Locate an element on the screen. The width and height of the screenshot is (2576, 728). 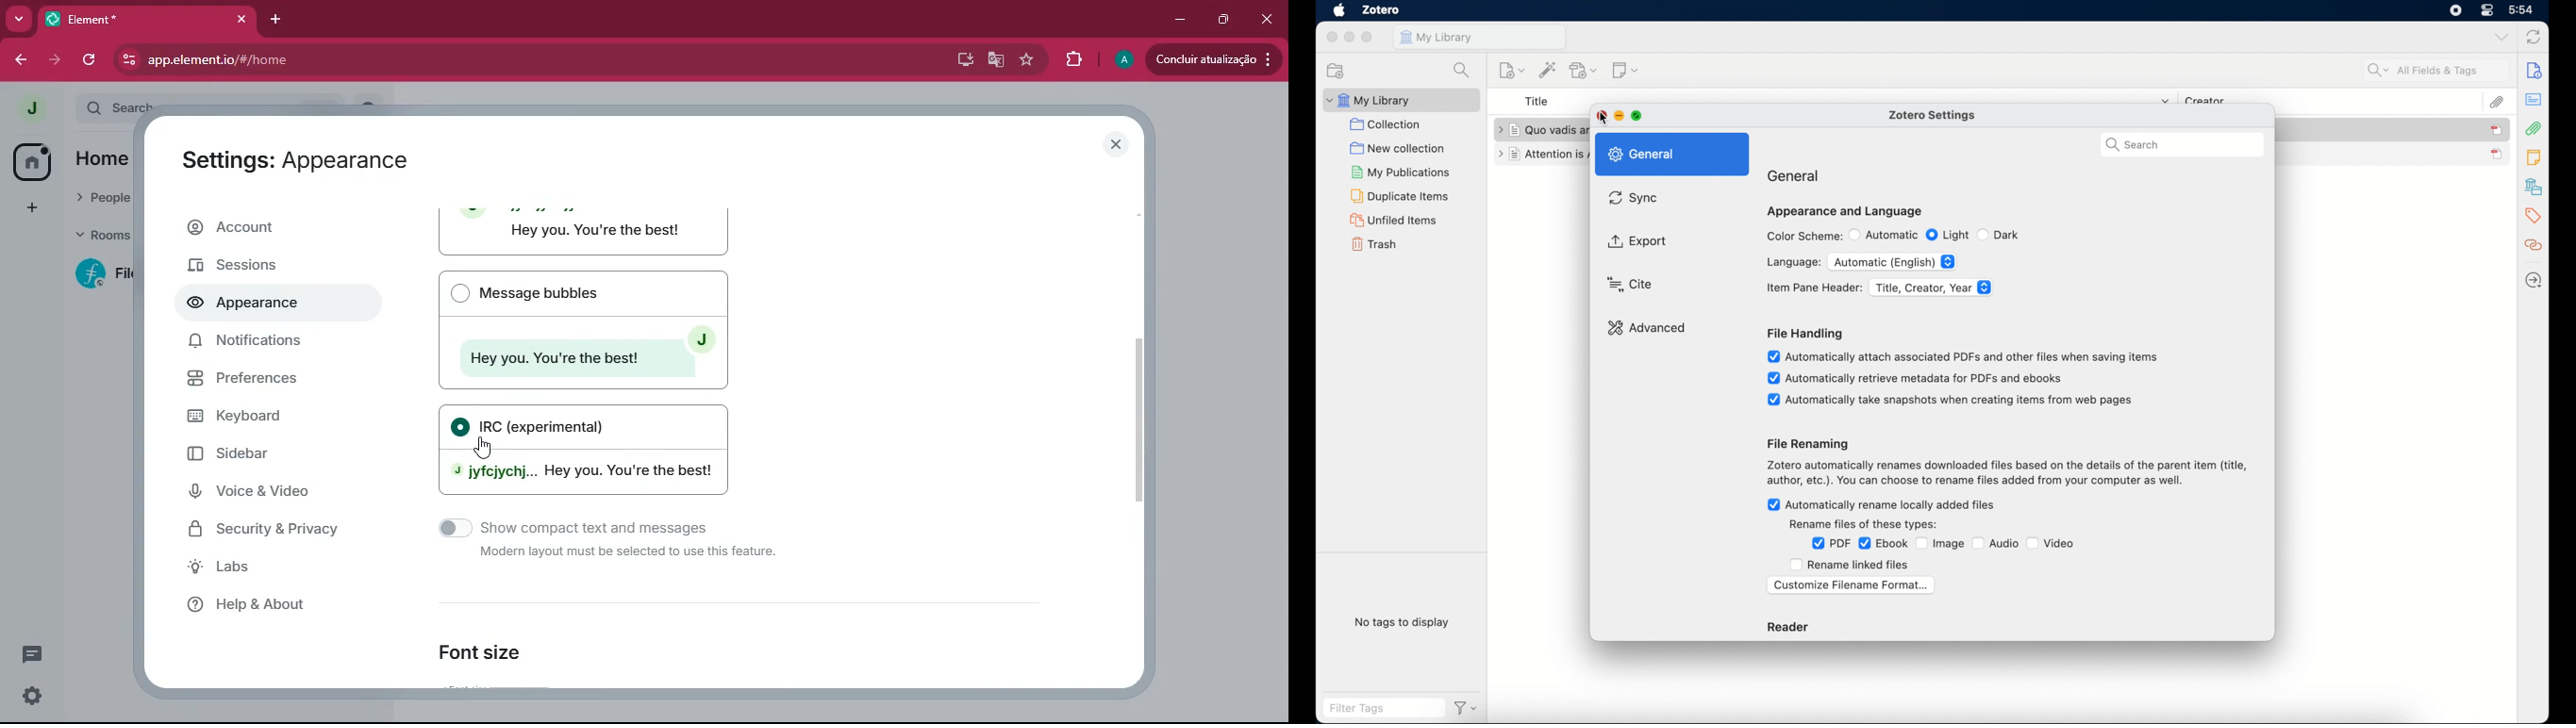
apple icon is located at coordinates (1339, 11).